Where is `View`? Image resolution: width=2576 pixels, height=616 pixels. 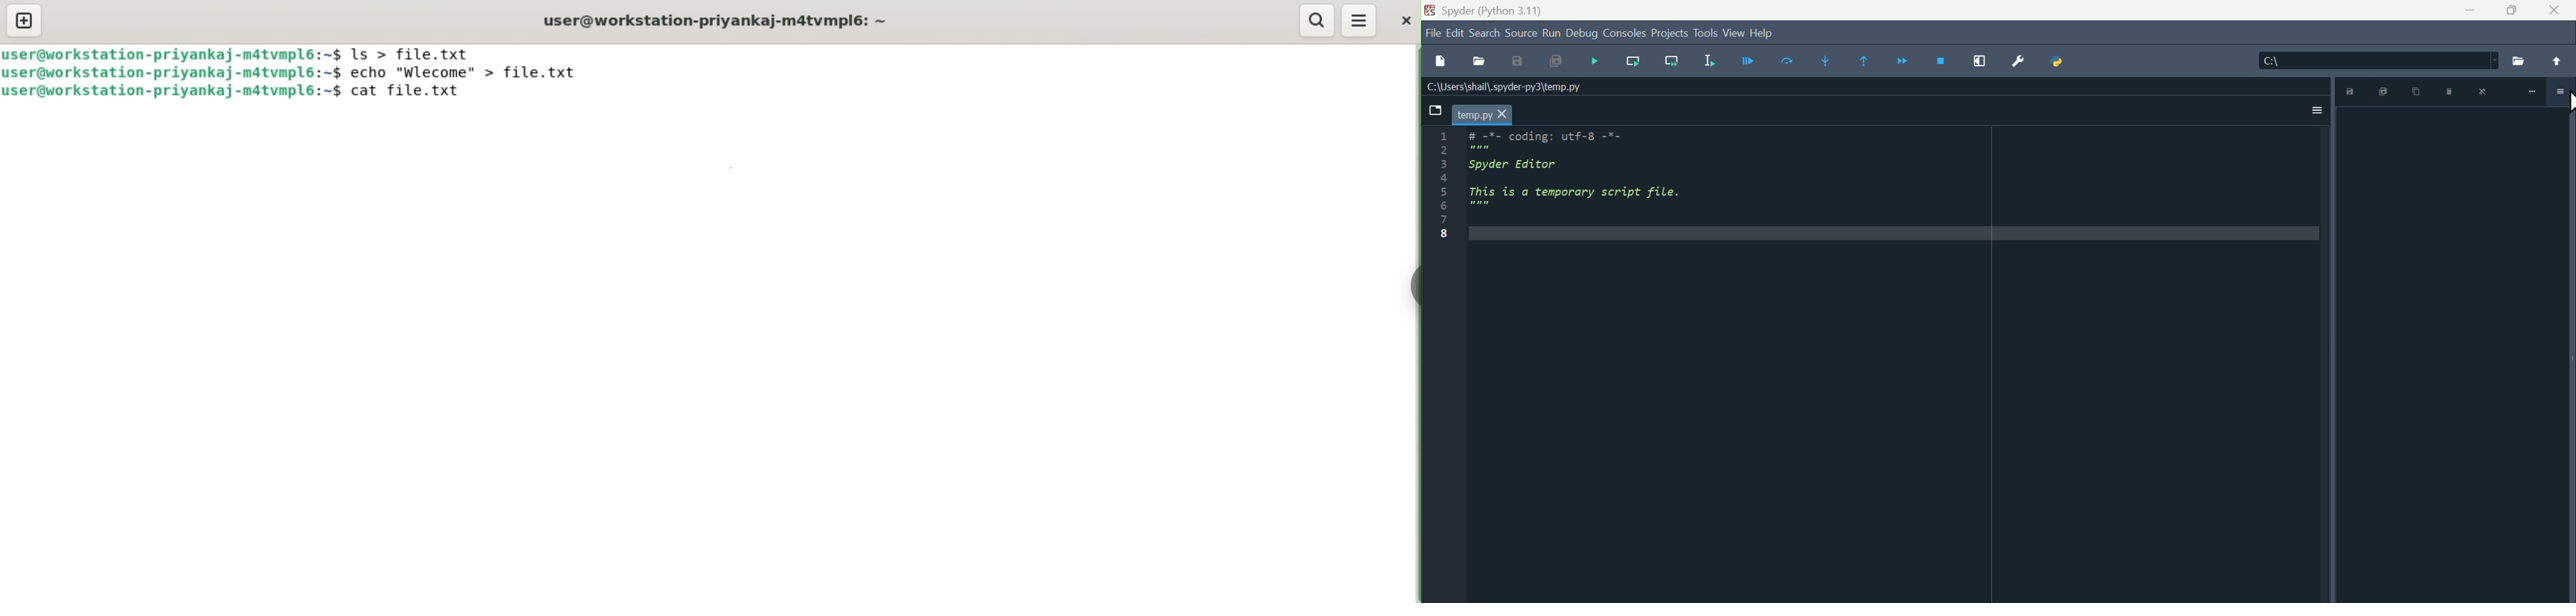
View is located at coordinates (1734, 32).